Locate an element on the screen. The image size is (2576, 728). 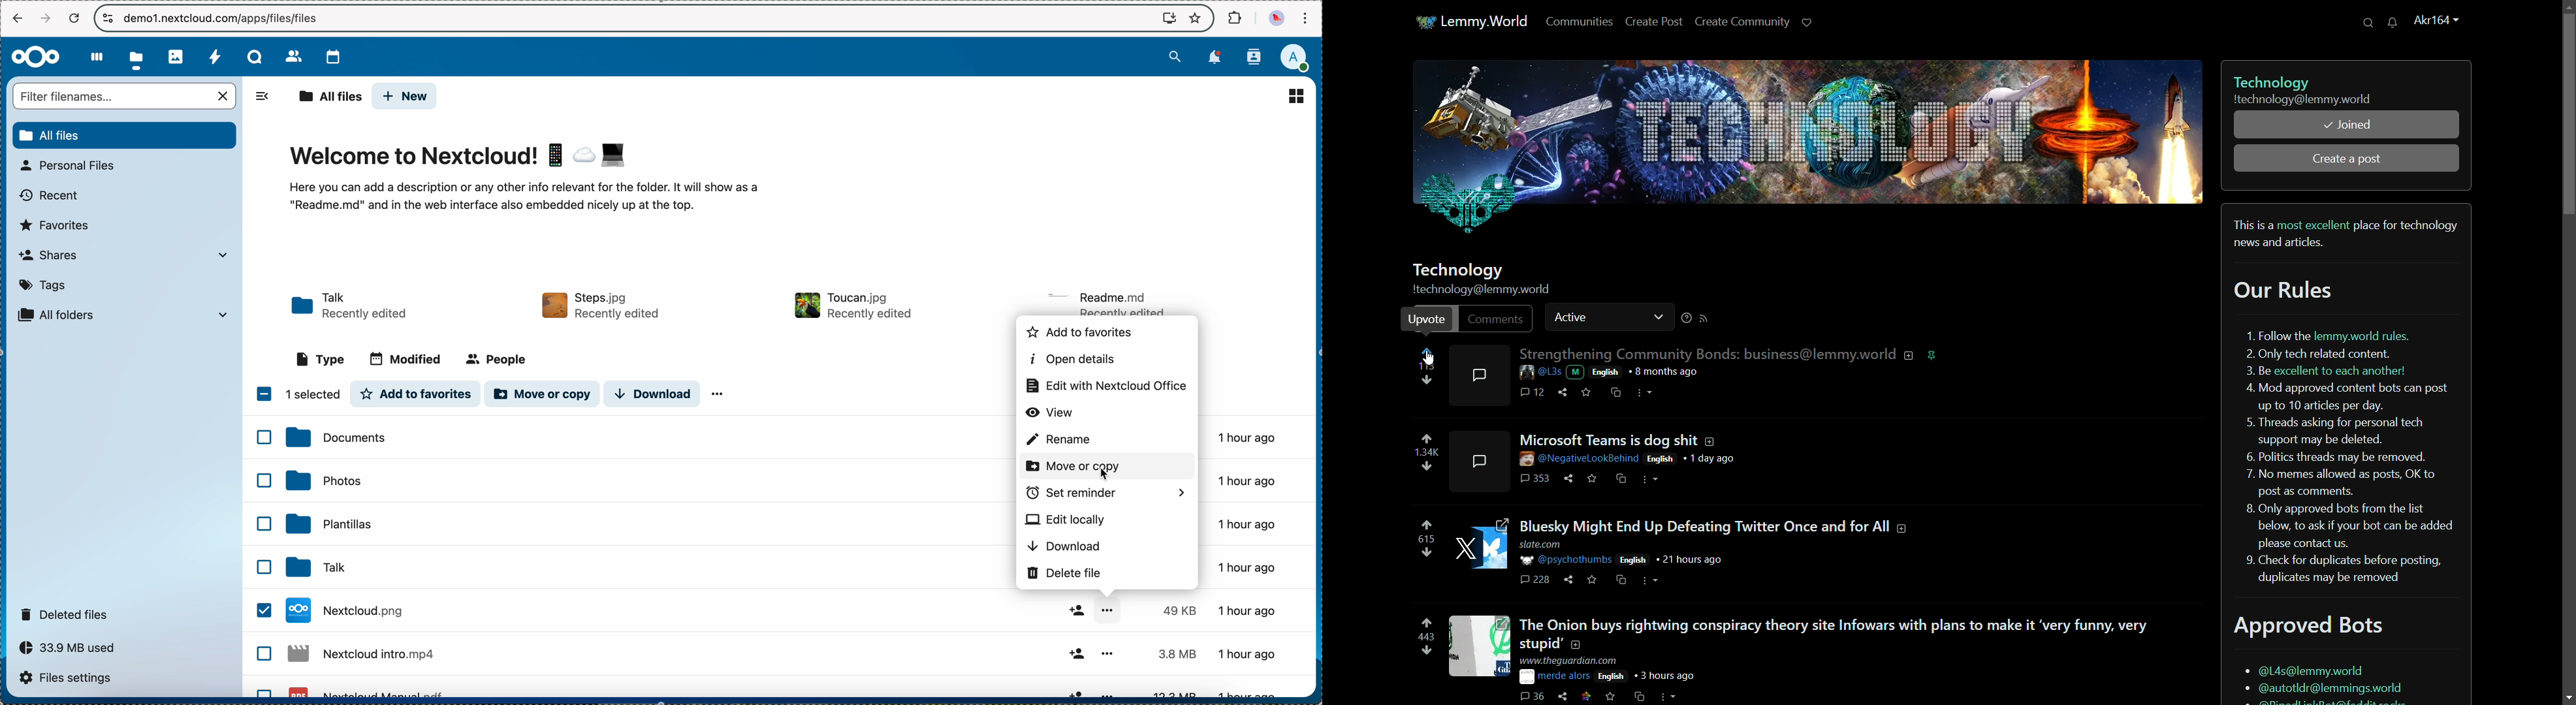
approved bots is located at coordinates (2310, 627).